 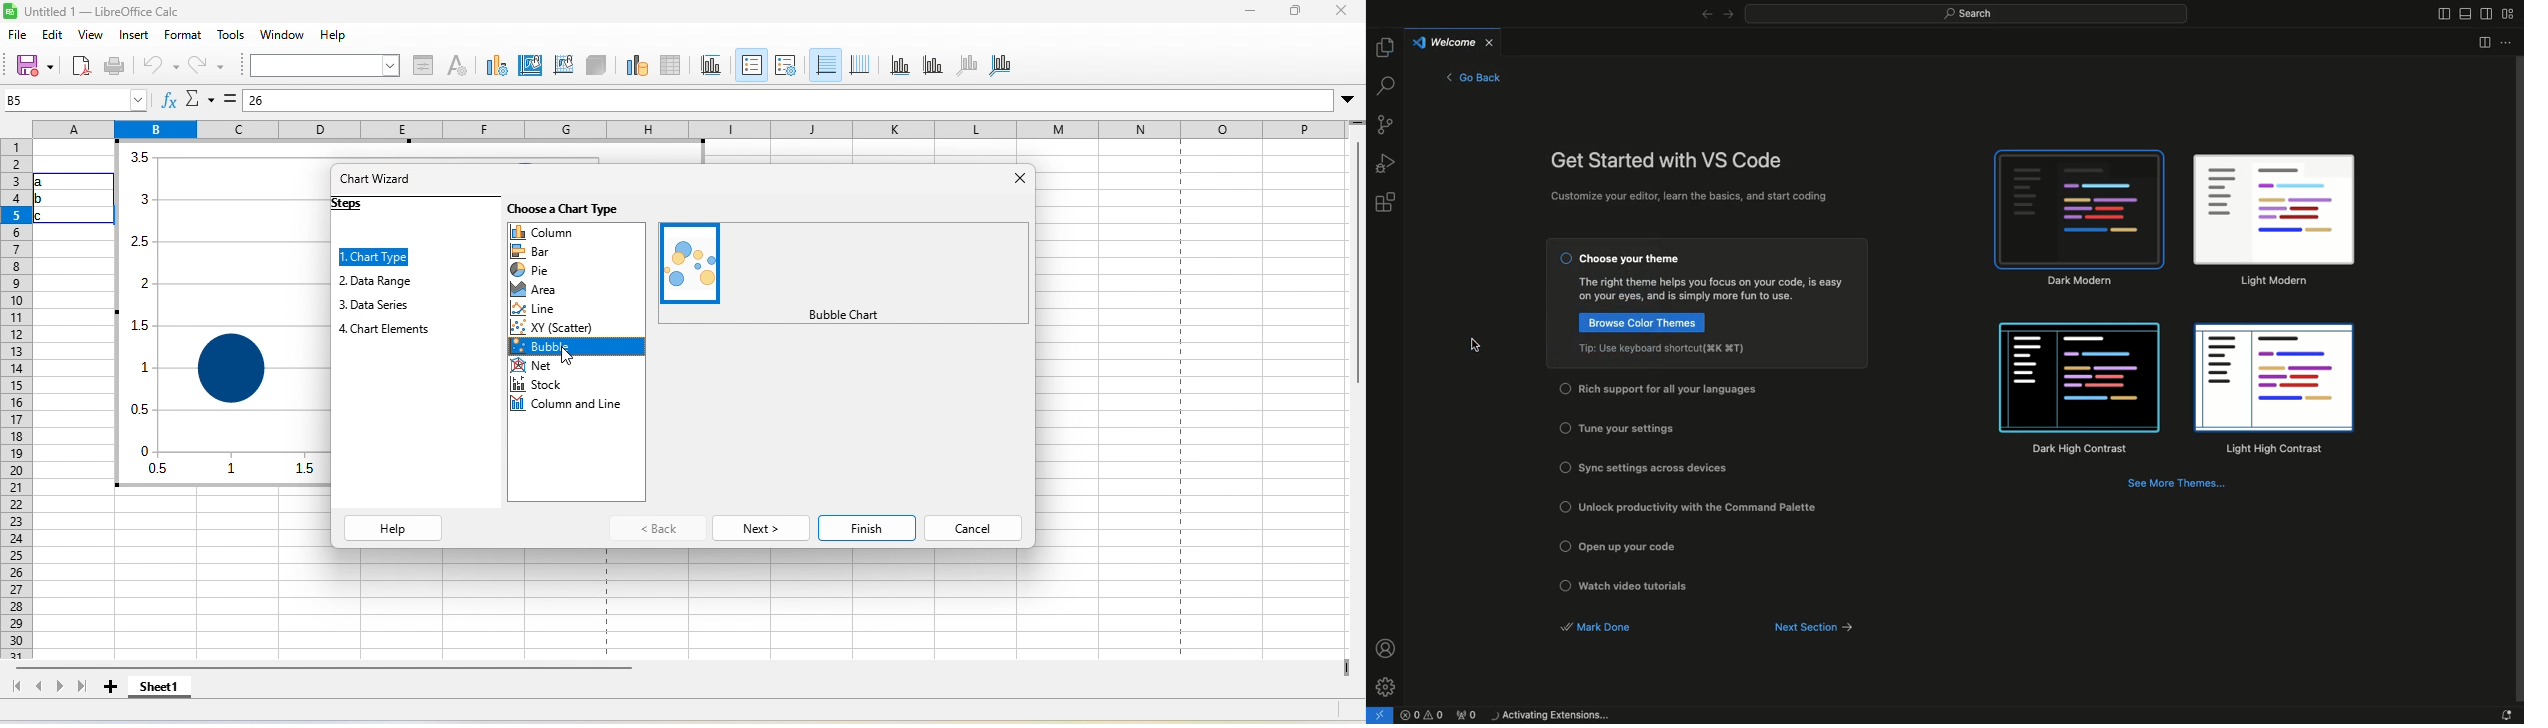 I want to click on row, so click(x=16, y=398).